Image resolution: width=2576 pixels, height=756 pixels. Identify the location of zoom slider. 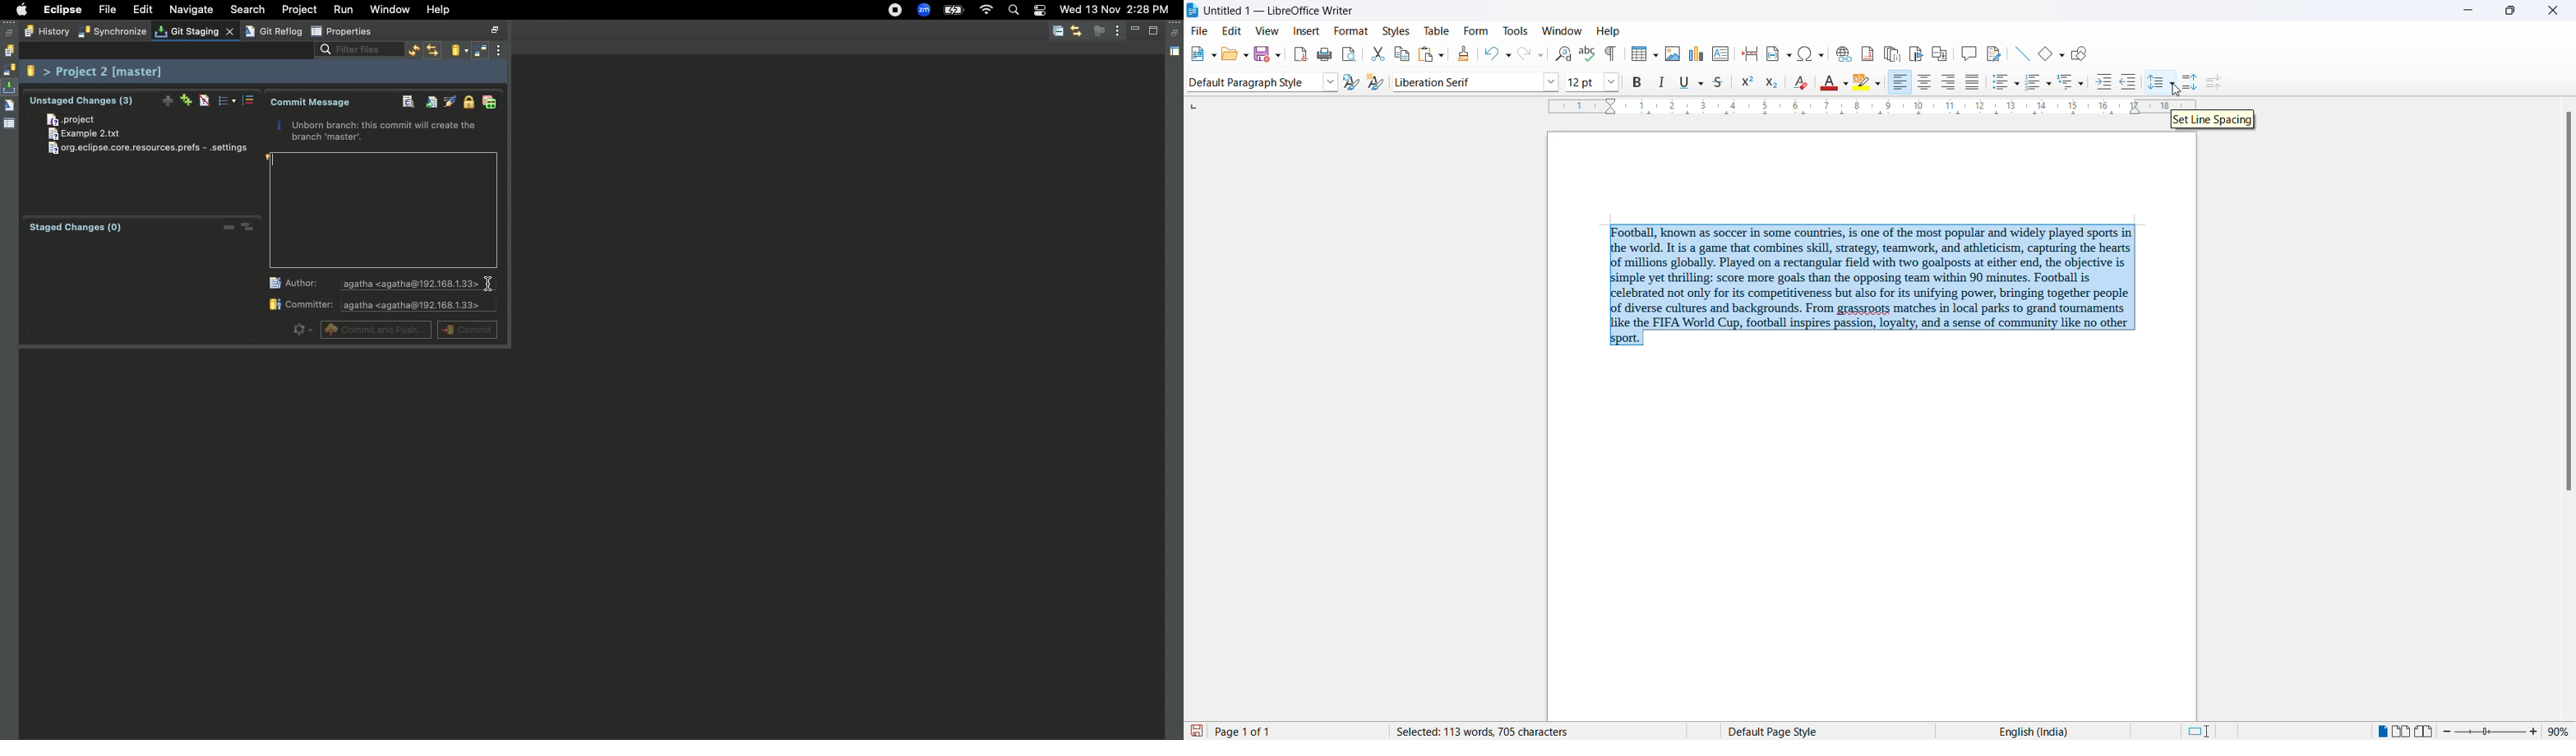
(2492, 731).